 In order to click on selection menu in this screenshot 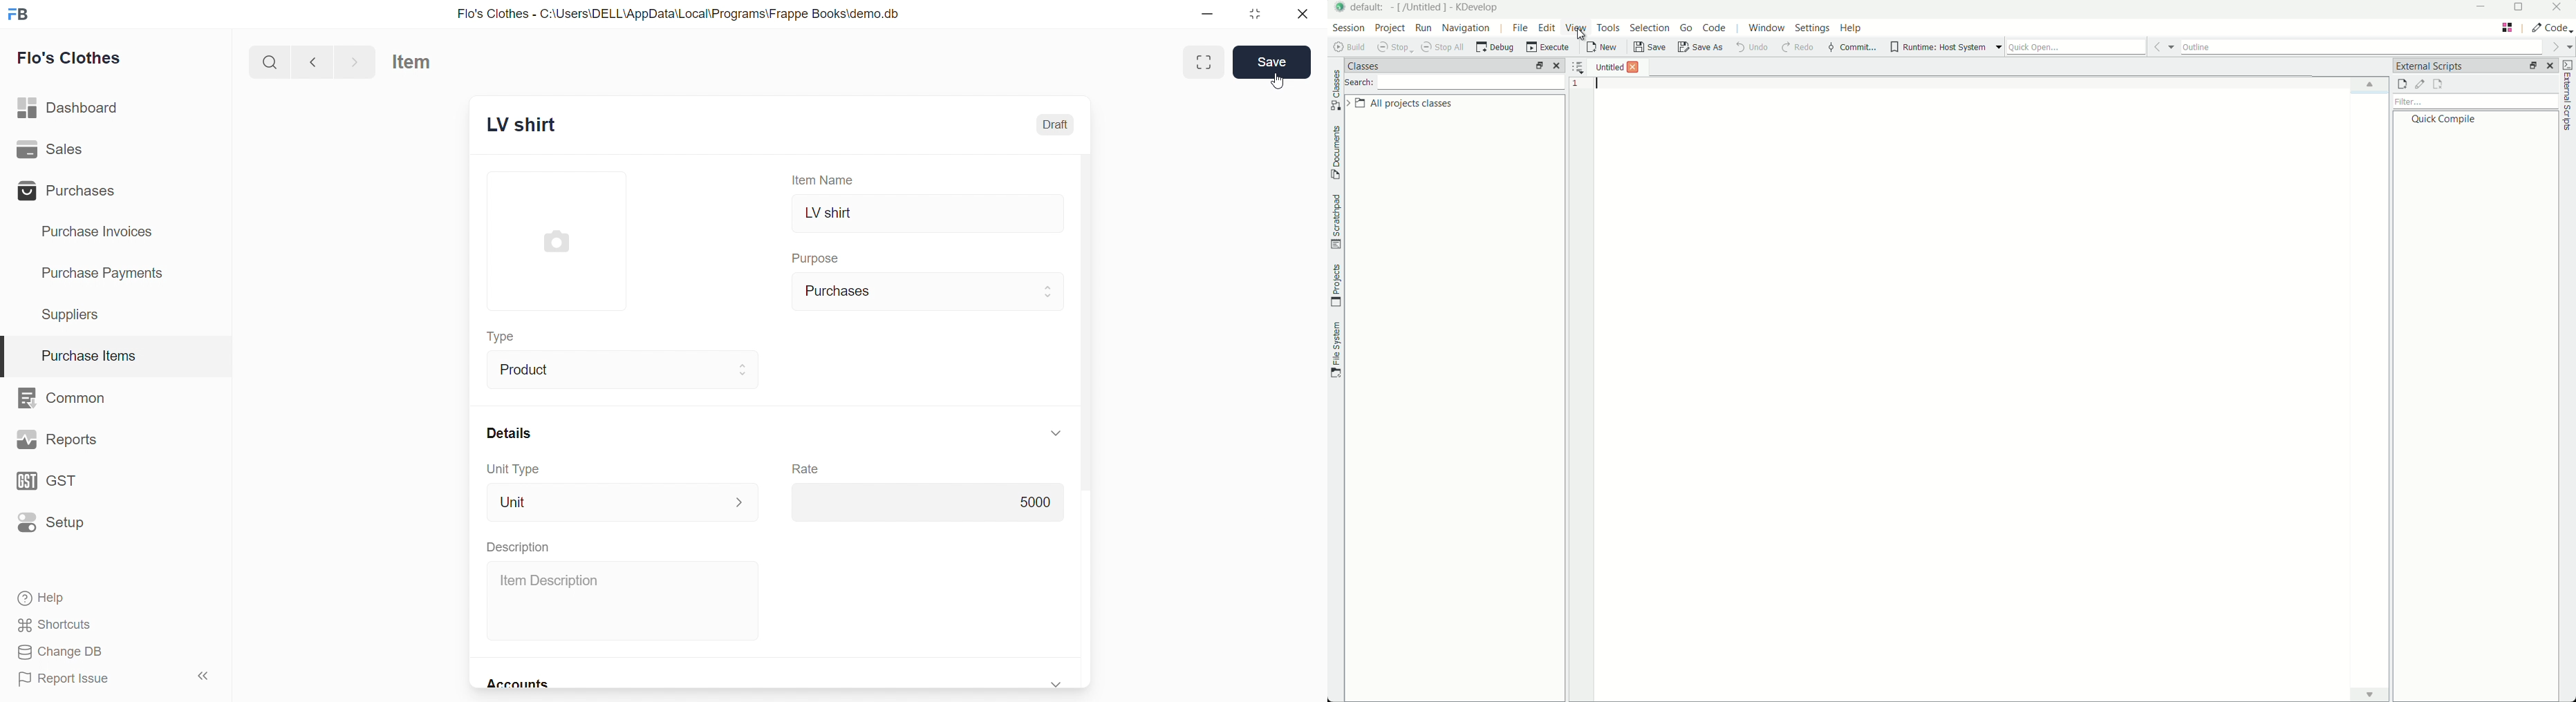, I will do `click(1650, 27)`.